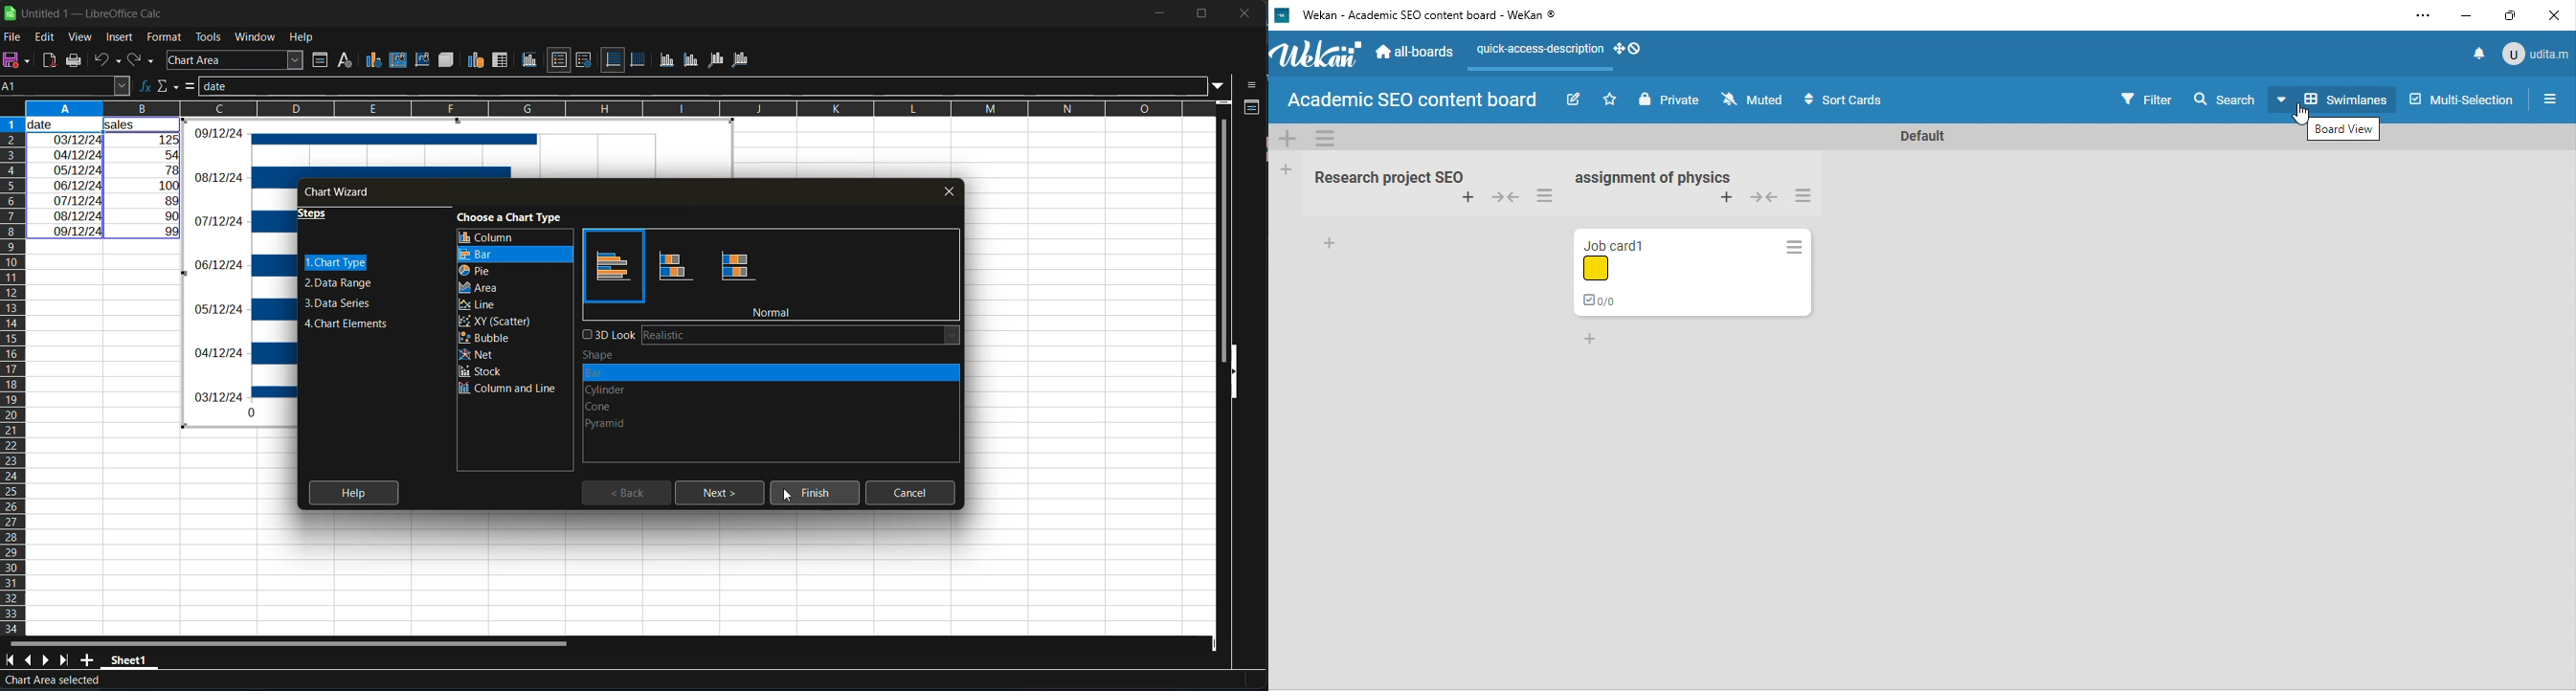 Image resolution: width=2576 pixels, height=700 pixels. What do you see at coordinates (345, 193) in the screenshot?
I see `chart wizard` at bounding box center [345, 193].